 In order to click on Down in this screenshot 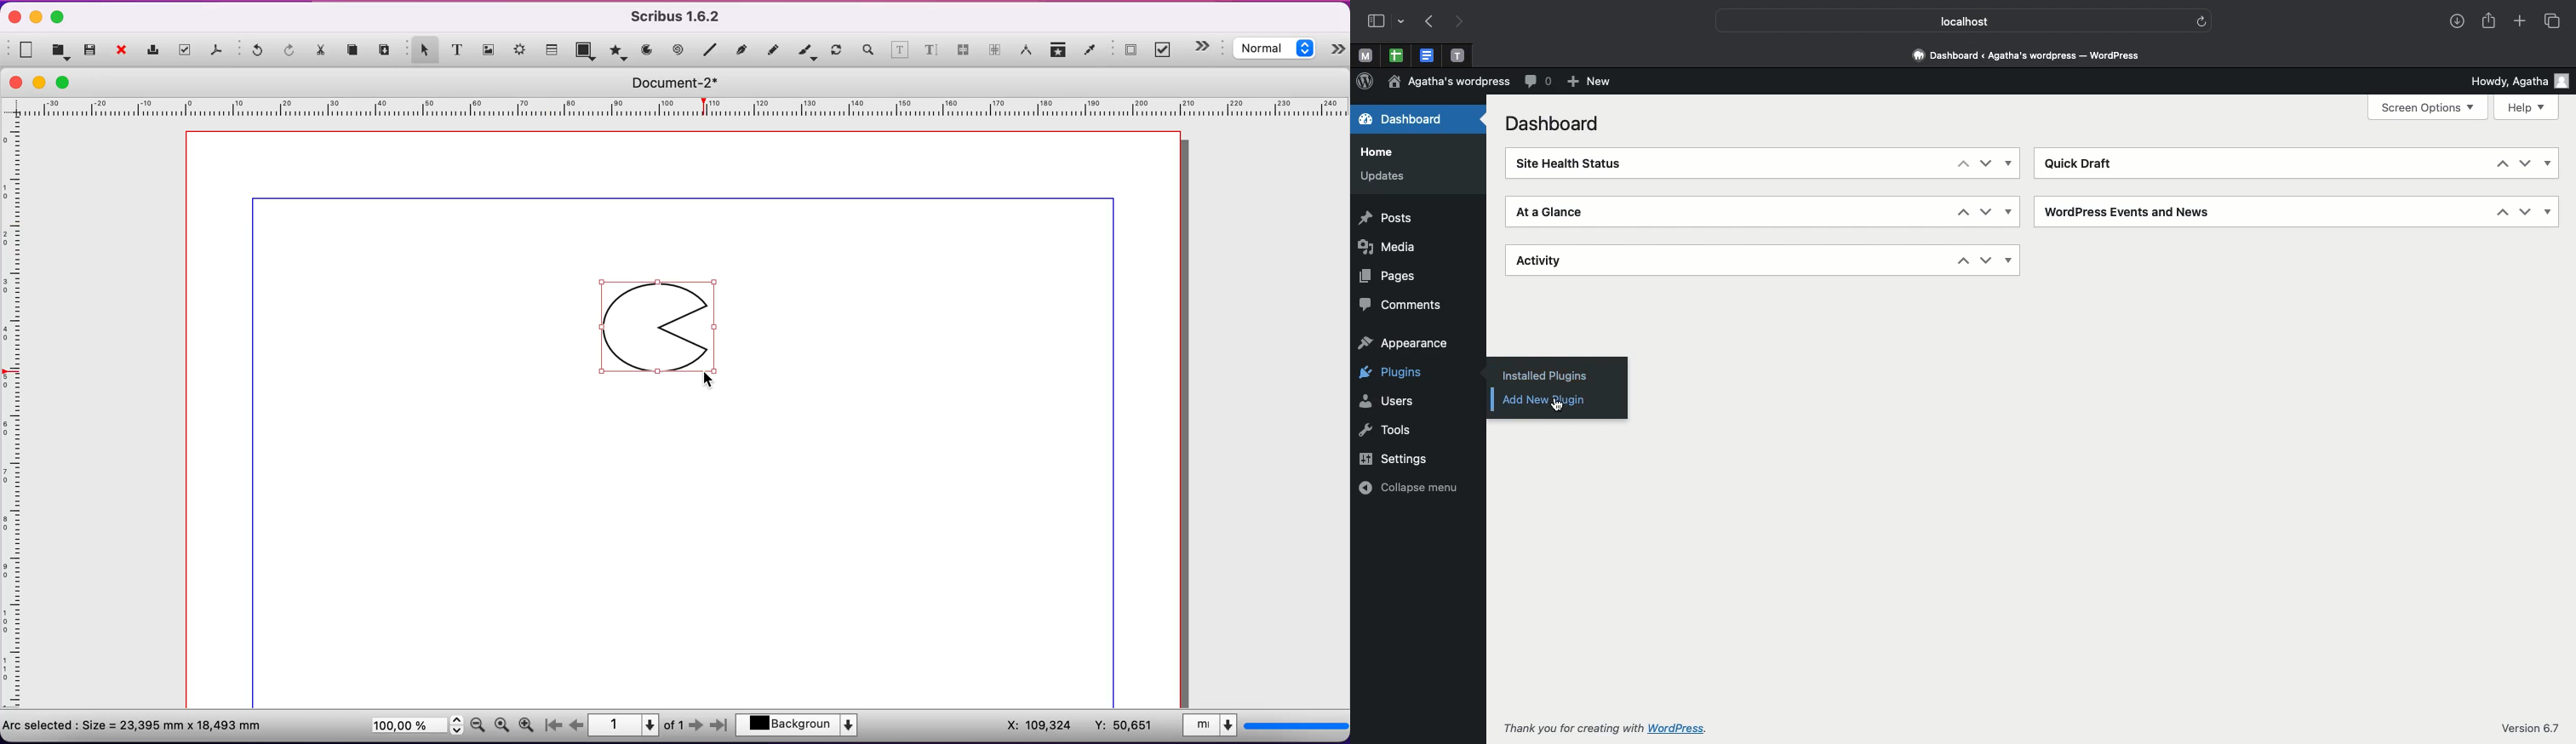, I will do `click(2526, 163)`.